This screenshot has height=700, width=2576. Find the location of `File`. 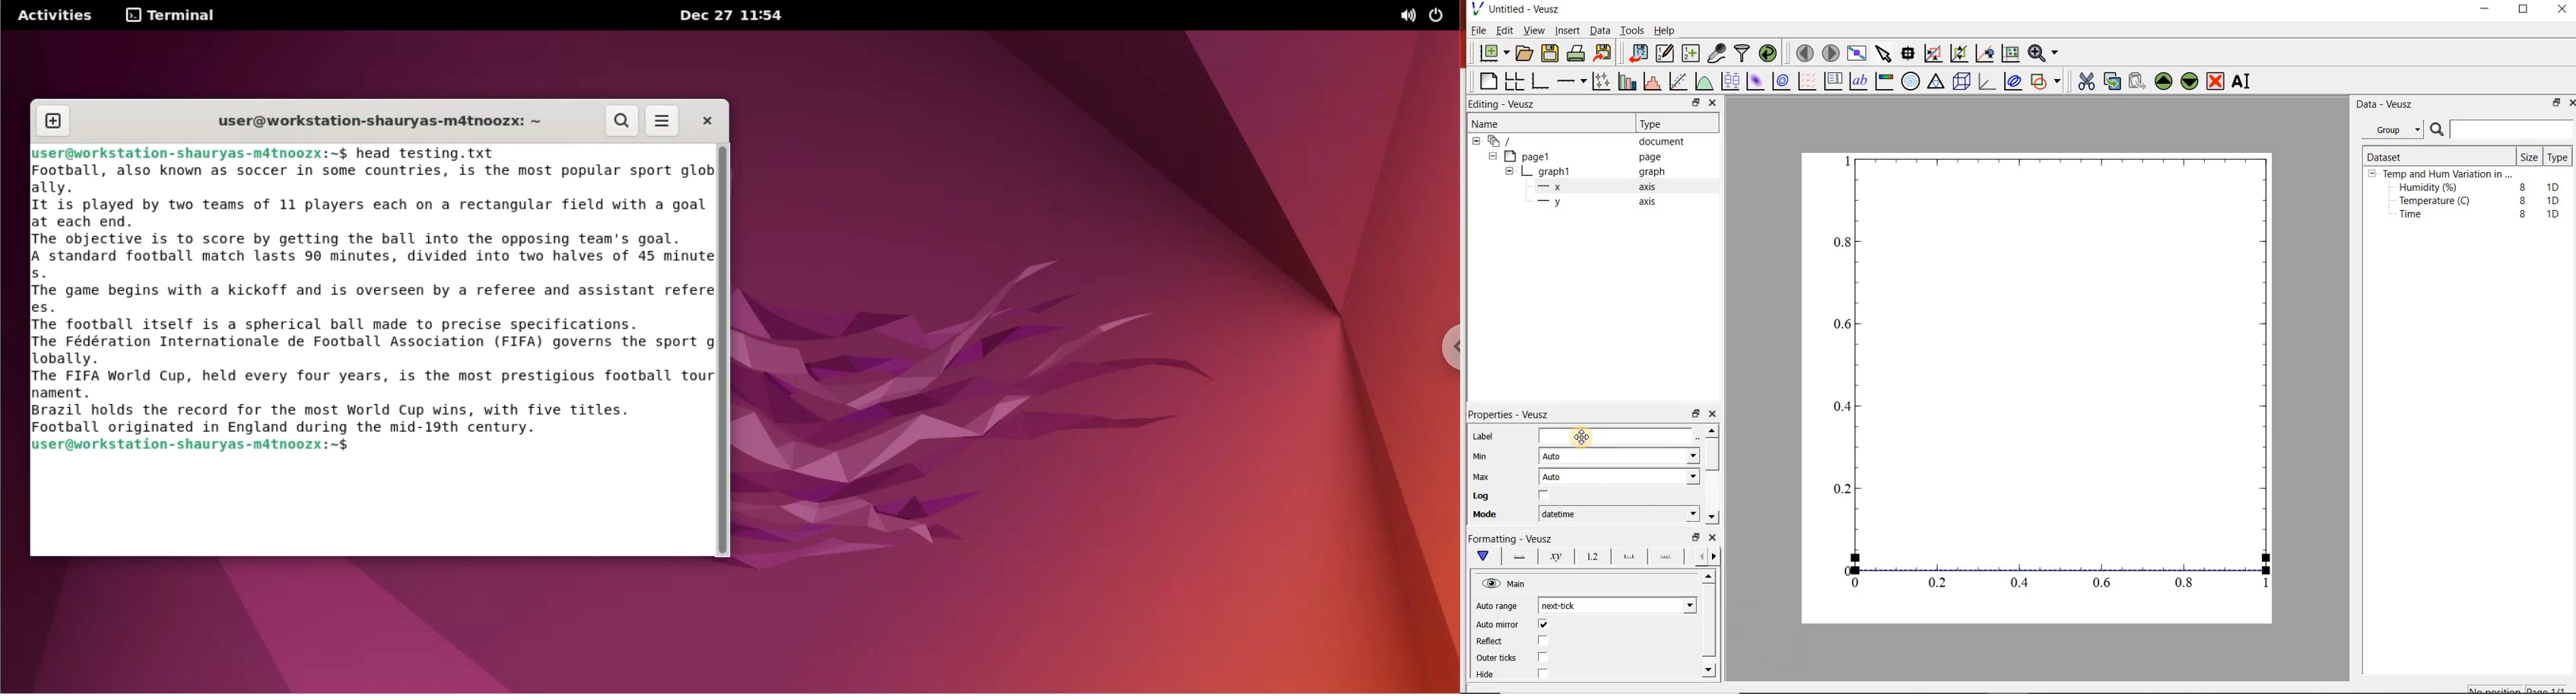

File is located at coordinates (1476, 30).